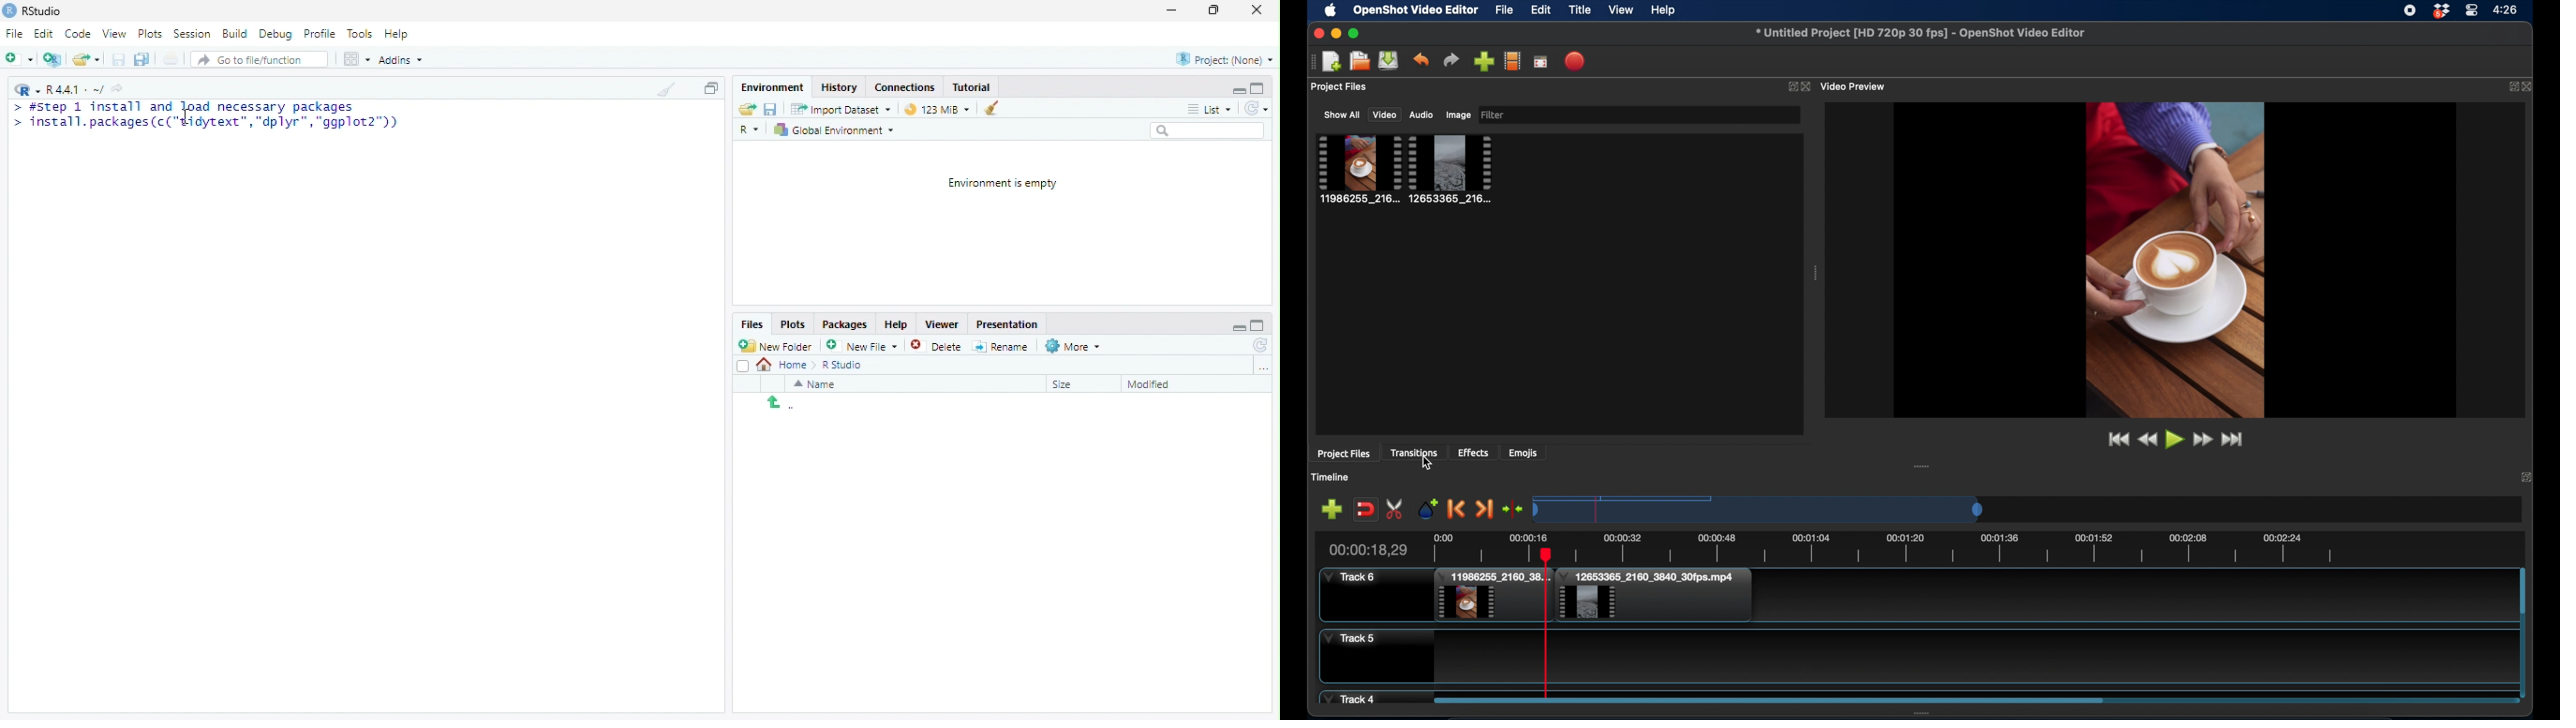  Describe the element at coordinates (234, 32) in the screenshot. I see `Build` at that location.